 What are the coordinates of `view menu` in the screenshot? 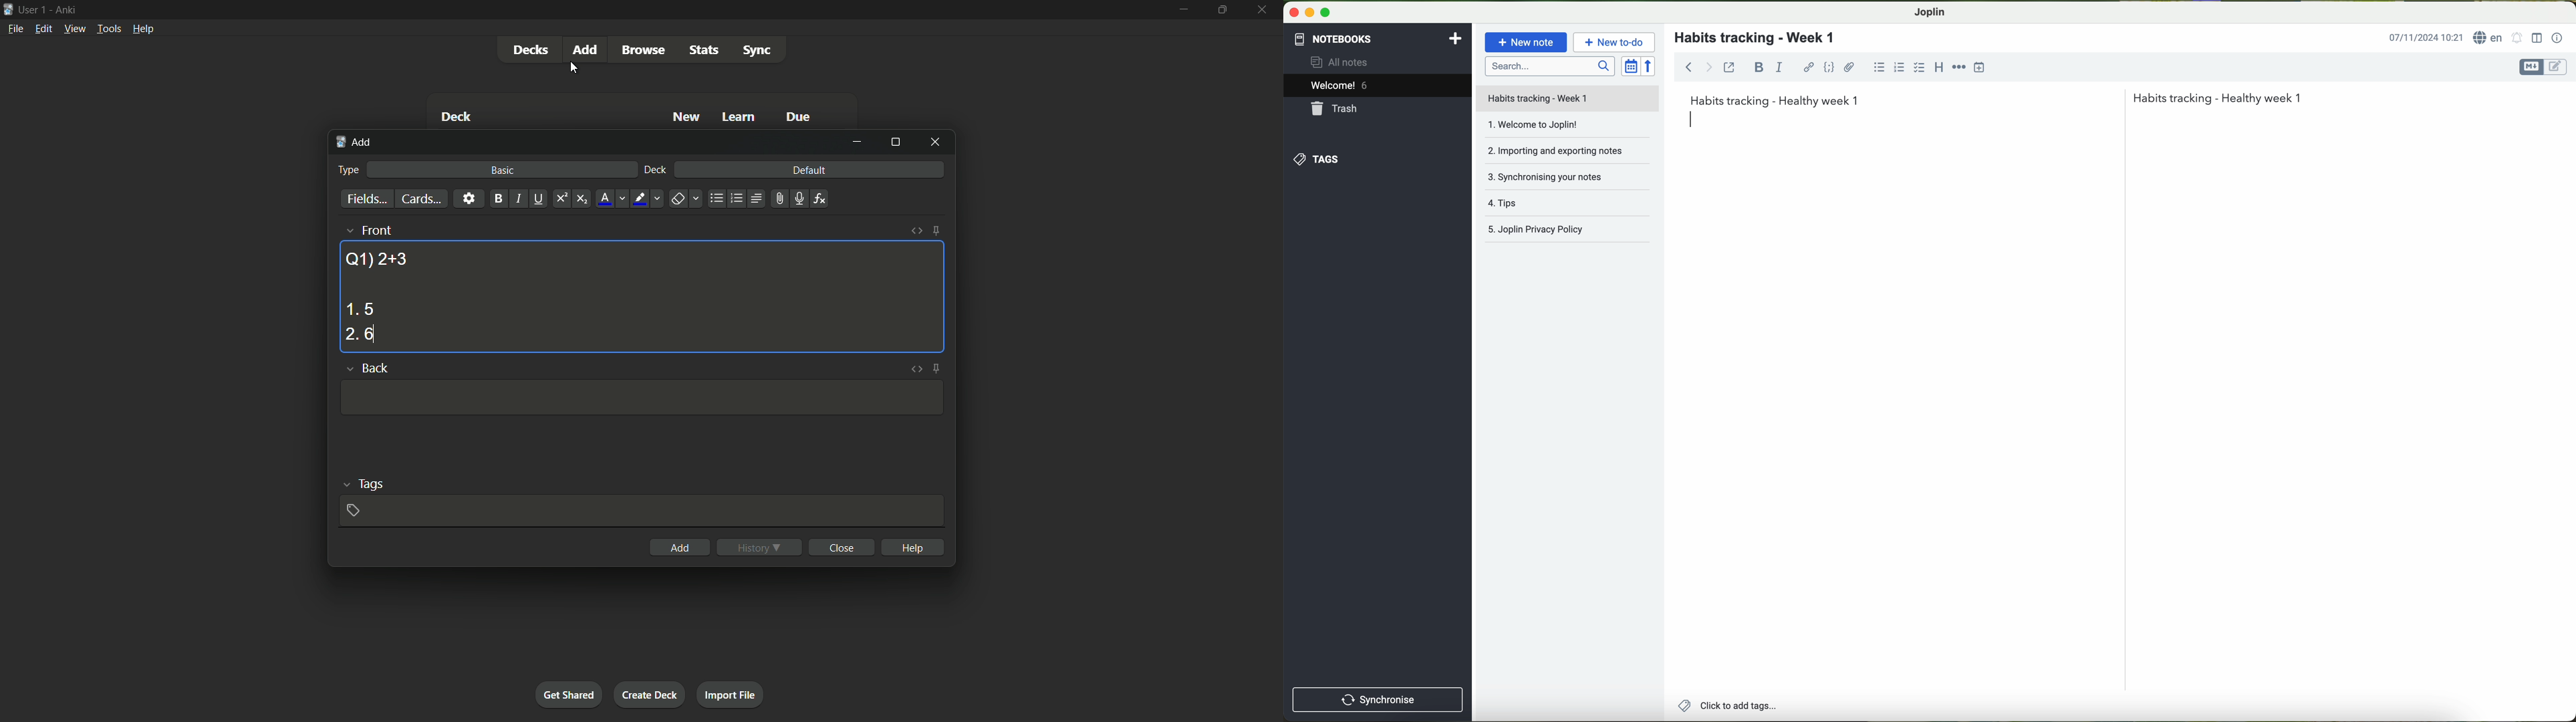 It's located at (74, 27).